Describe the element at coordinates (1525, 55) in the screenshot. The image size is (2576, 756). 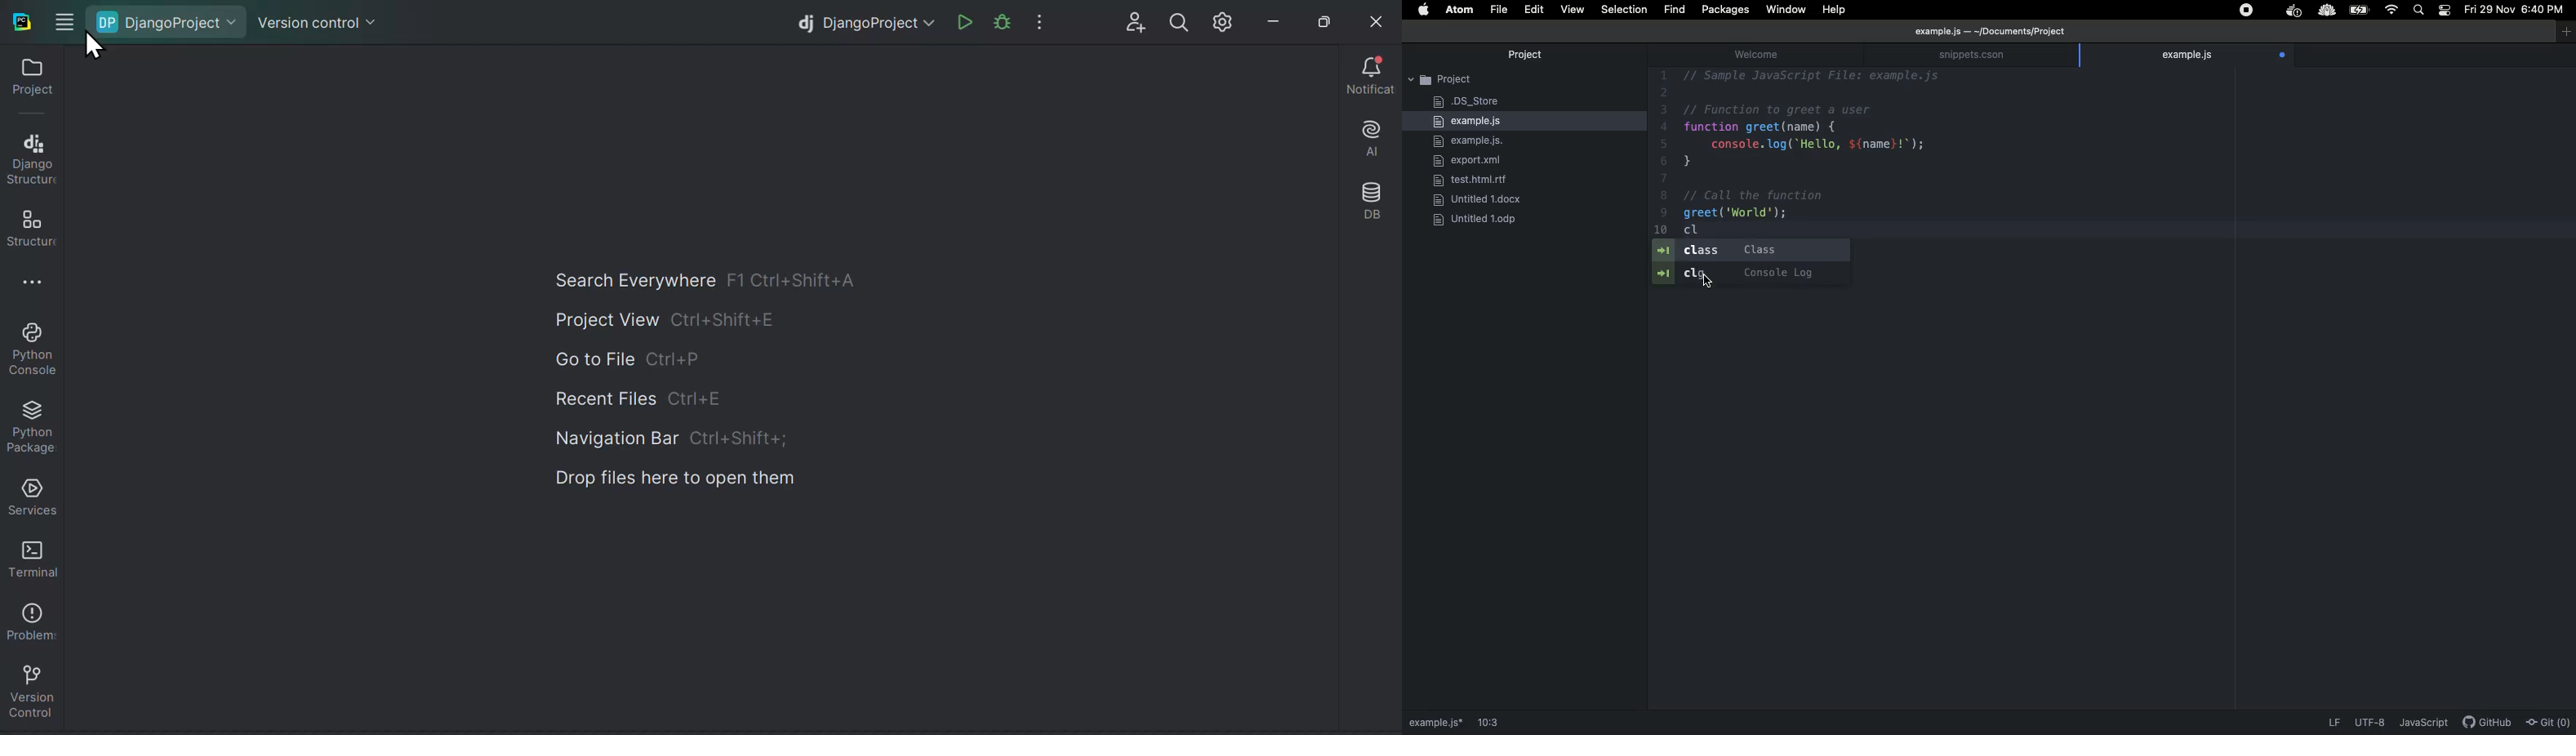
I see `Project` at that location.